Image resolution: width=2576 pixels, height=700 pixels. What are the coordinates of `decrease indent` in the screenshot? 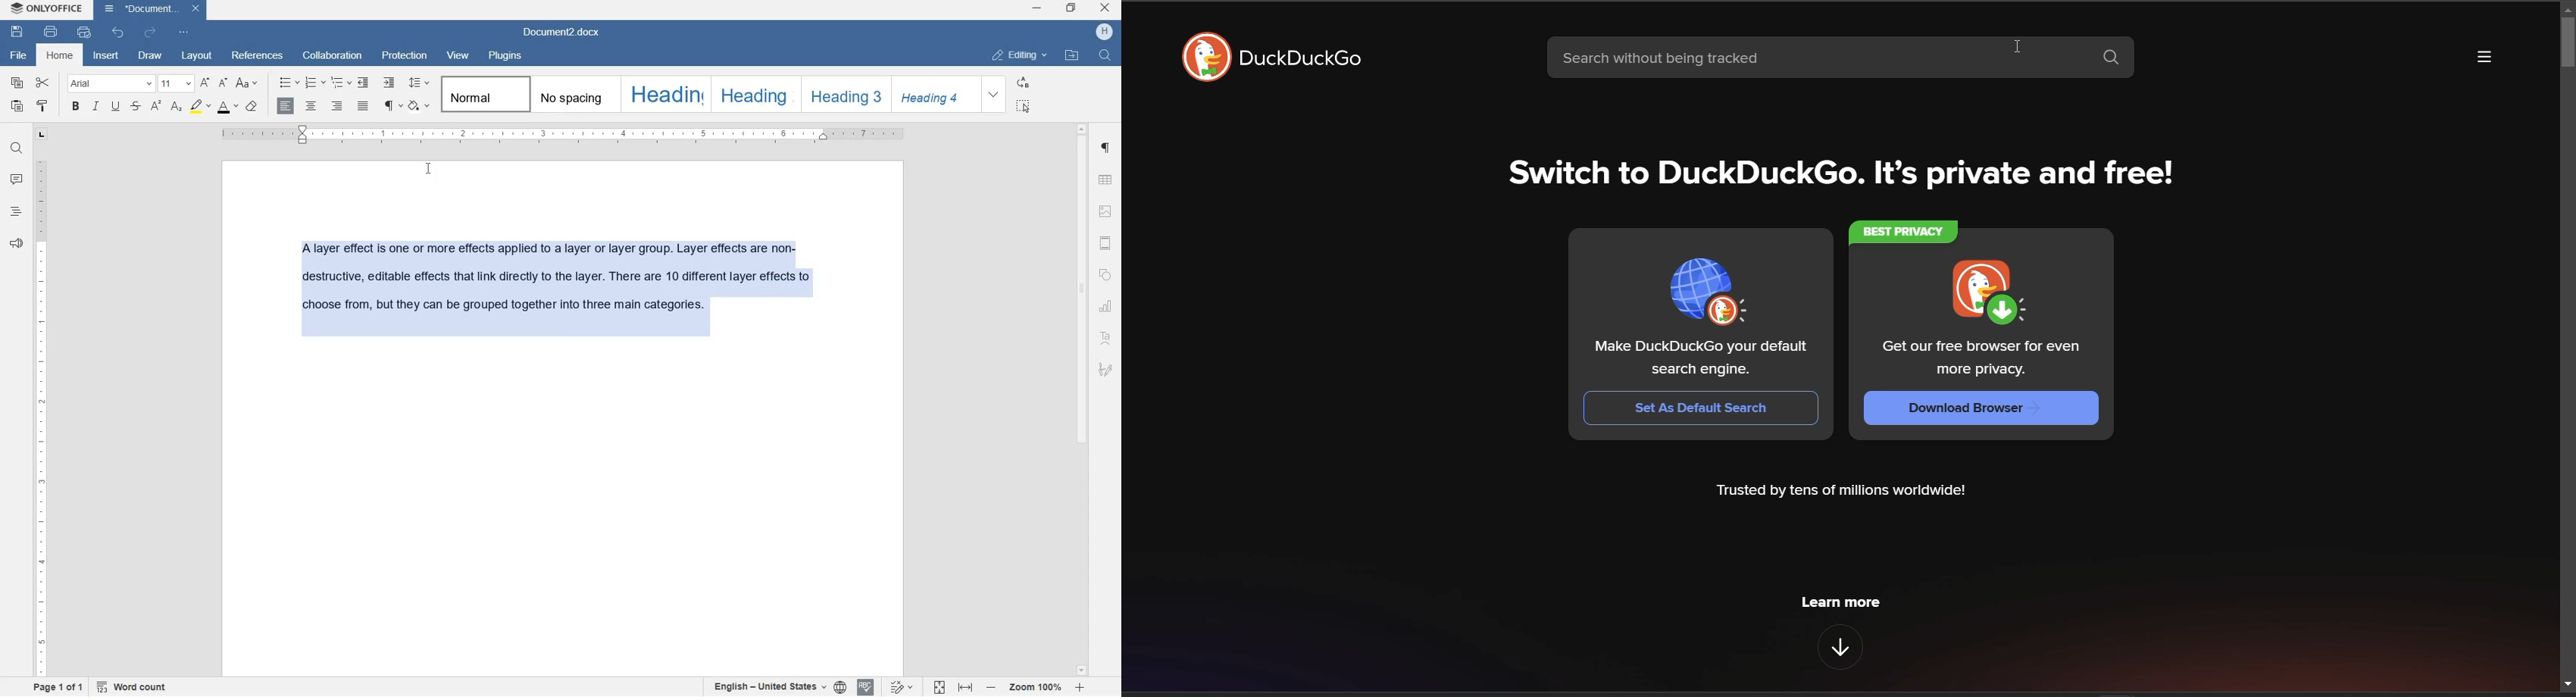 It's located at (366, 82).